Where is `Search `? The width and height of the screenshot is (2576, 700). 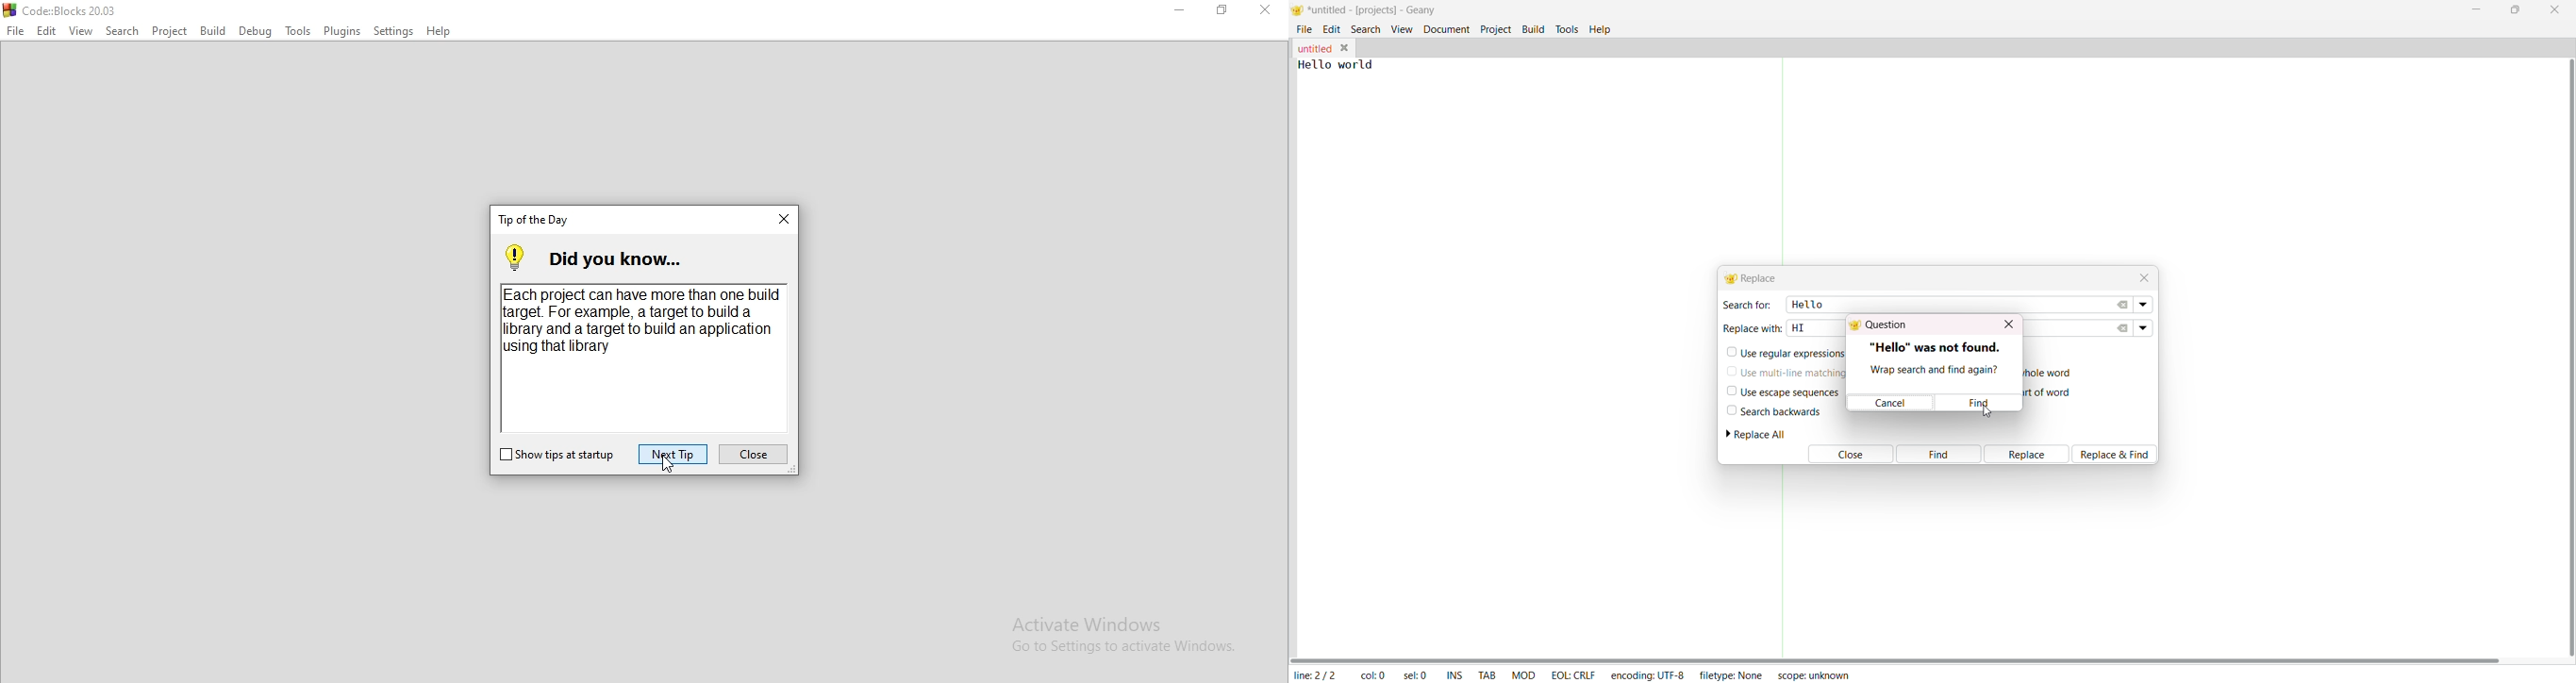
Search  is located at coordinates (122, 30).